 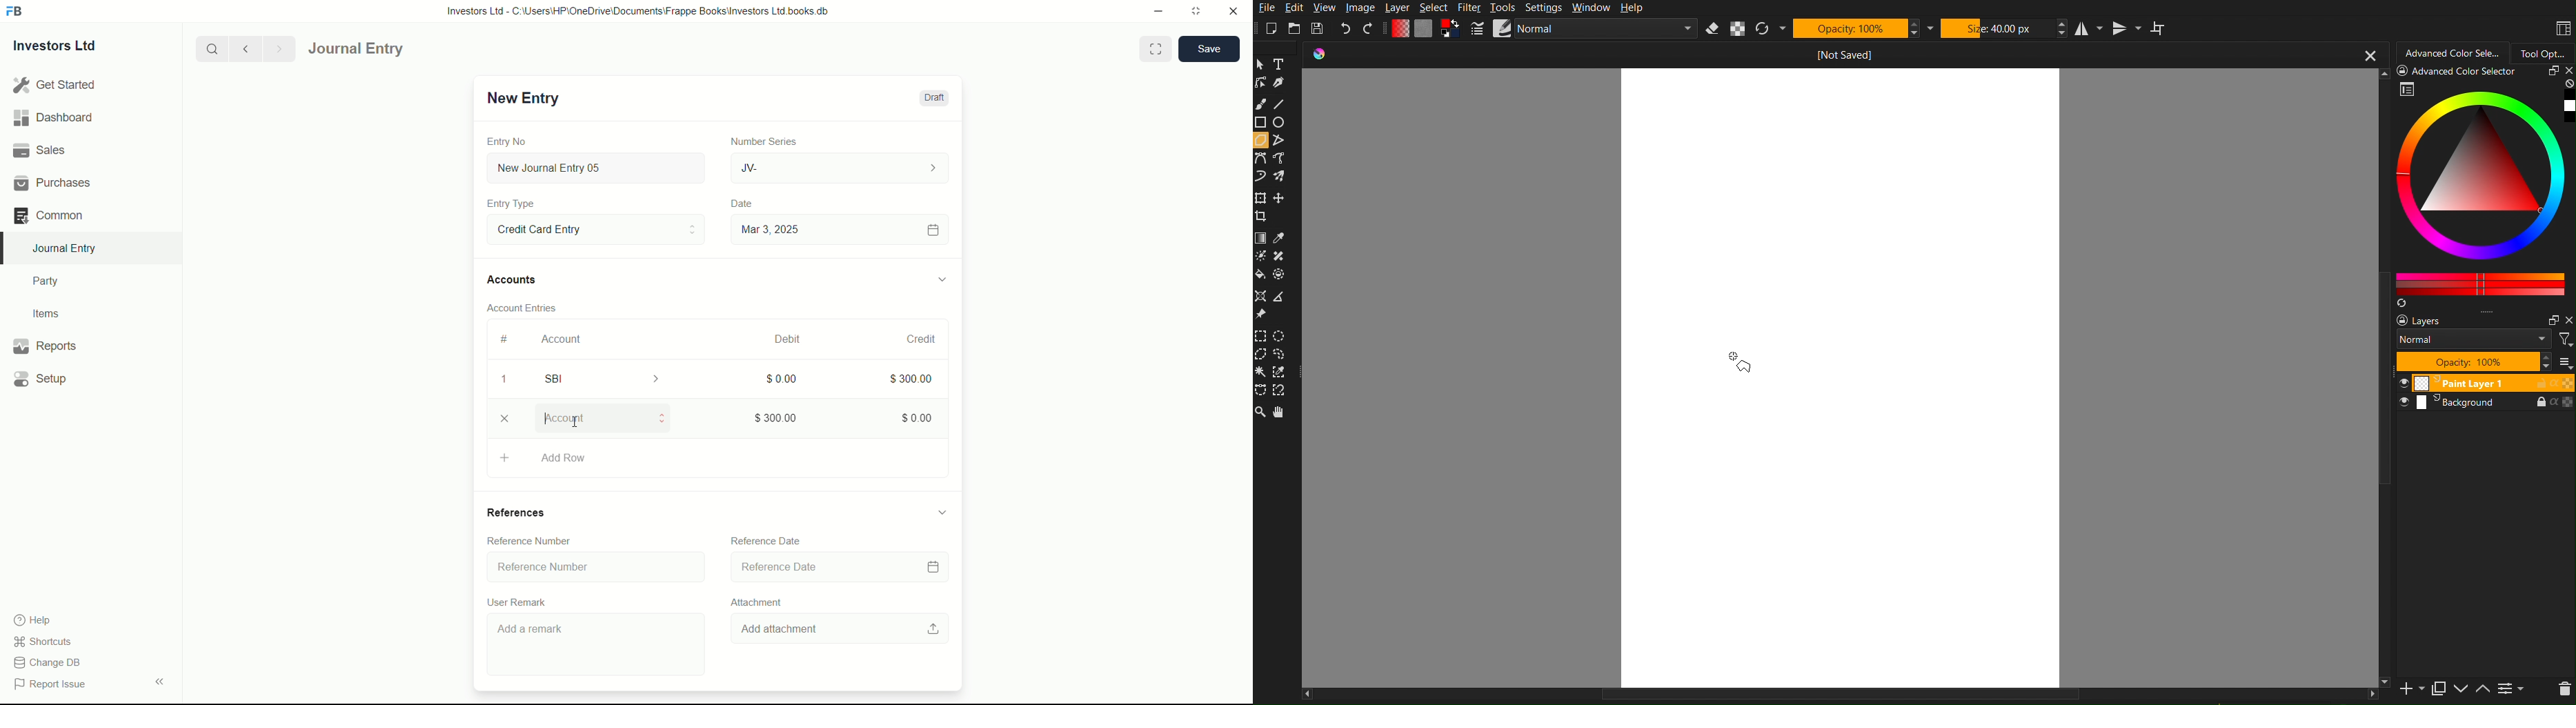 What do you see at coordinates (1319, 28) in the screenshot?
I see `Save` at bounding box center [1319, 28].